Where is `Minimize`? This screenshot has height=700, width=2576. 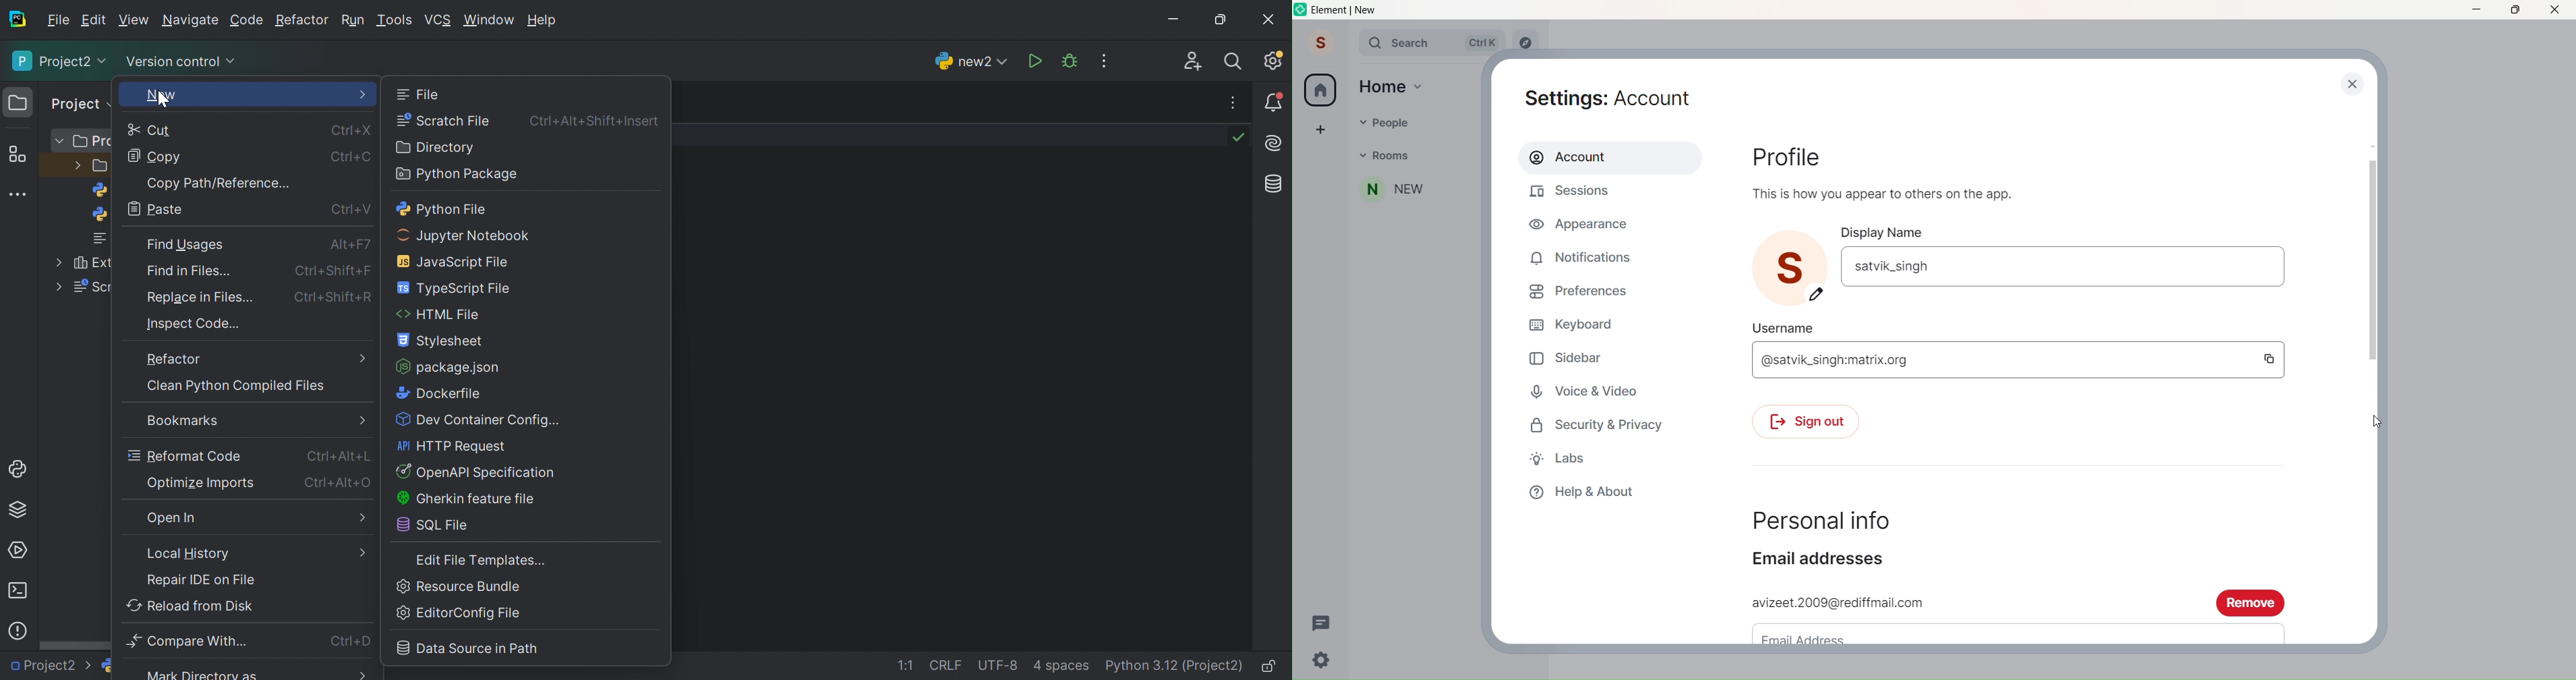 Minimize is located at coordinates (1174, 16).